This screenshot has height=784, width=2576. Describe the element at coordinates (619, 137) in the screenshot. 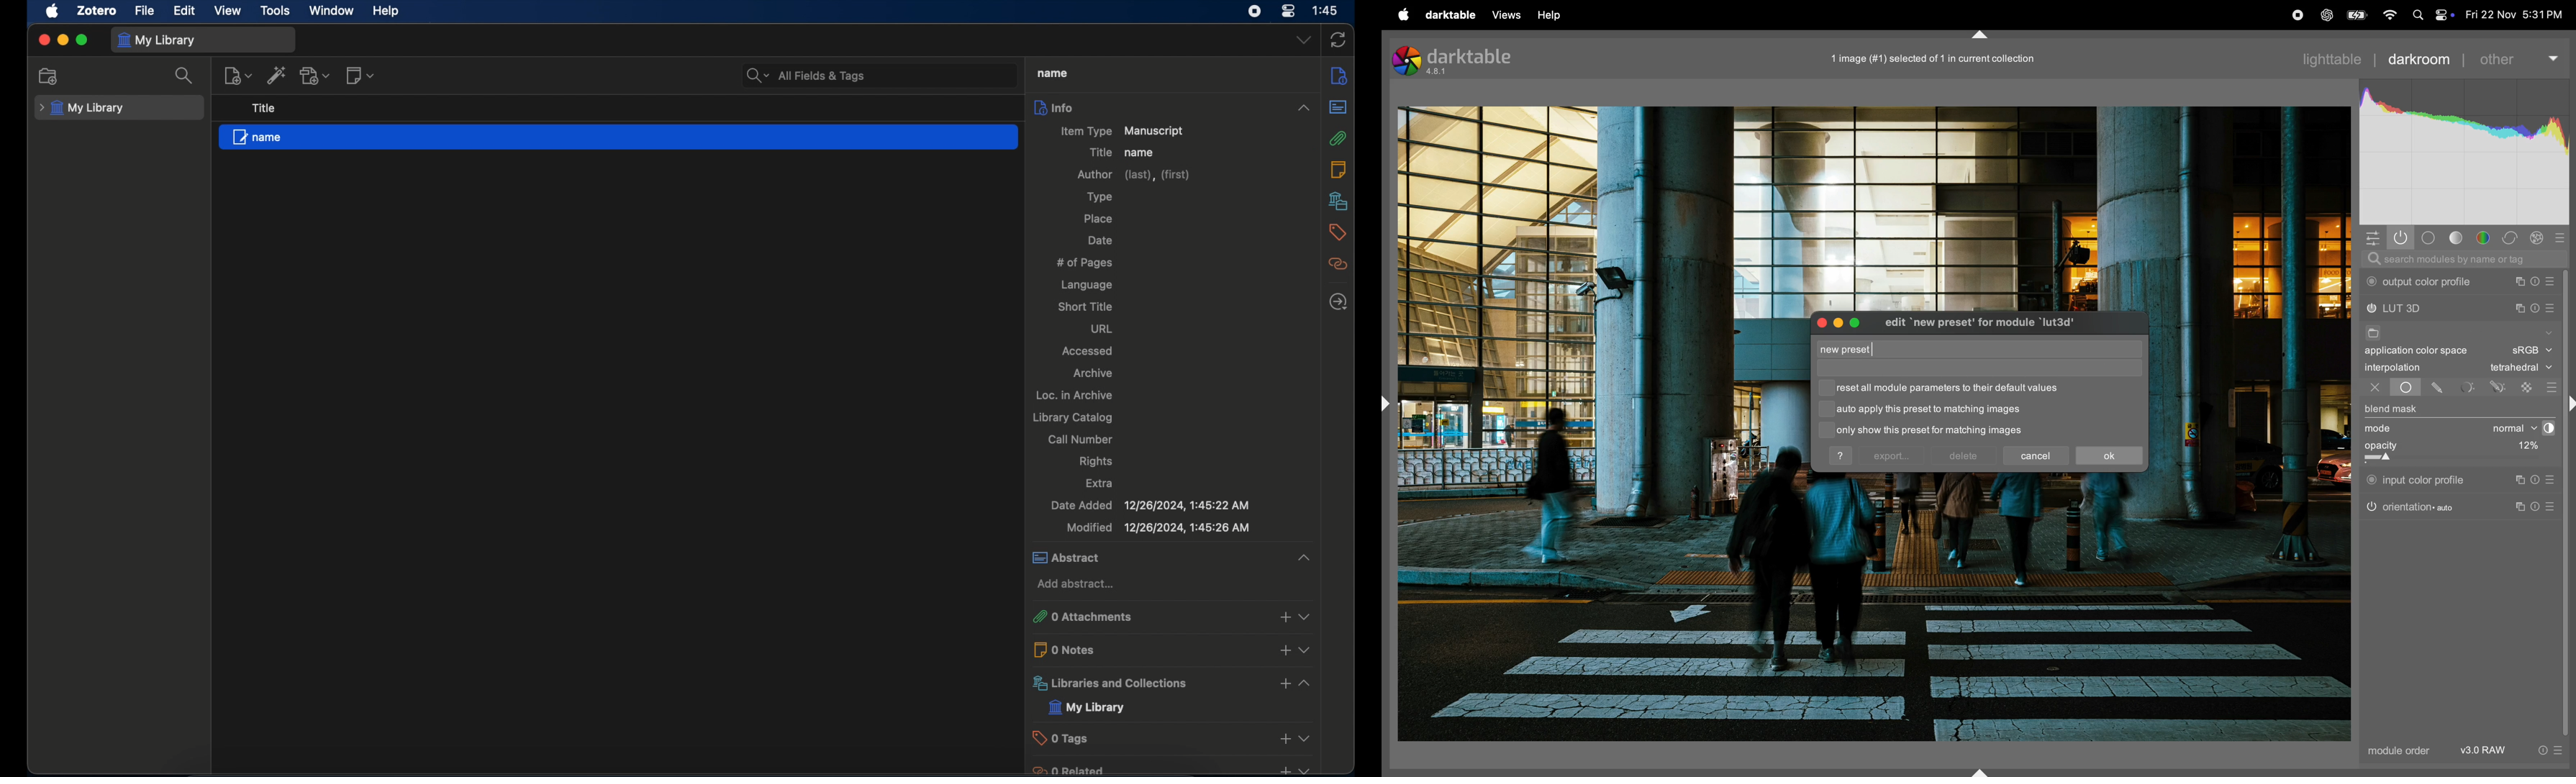

I see `file "name"` at that location.